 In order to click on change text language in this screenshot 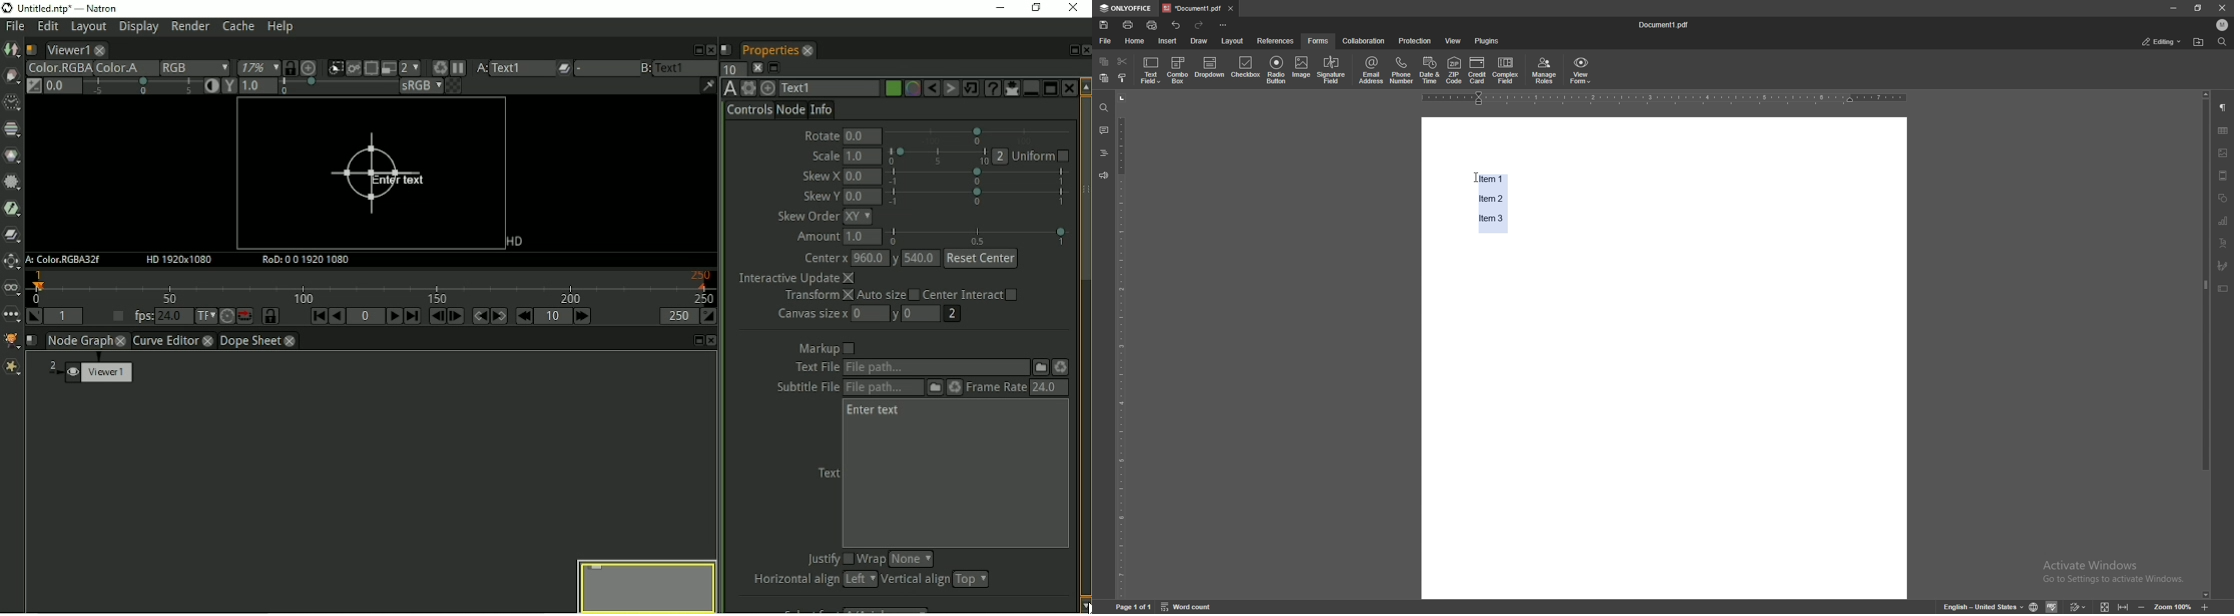, I will do `click(1983, 606)`.